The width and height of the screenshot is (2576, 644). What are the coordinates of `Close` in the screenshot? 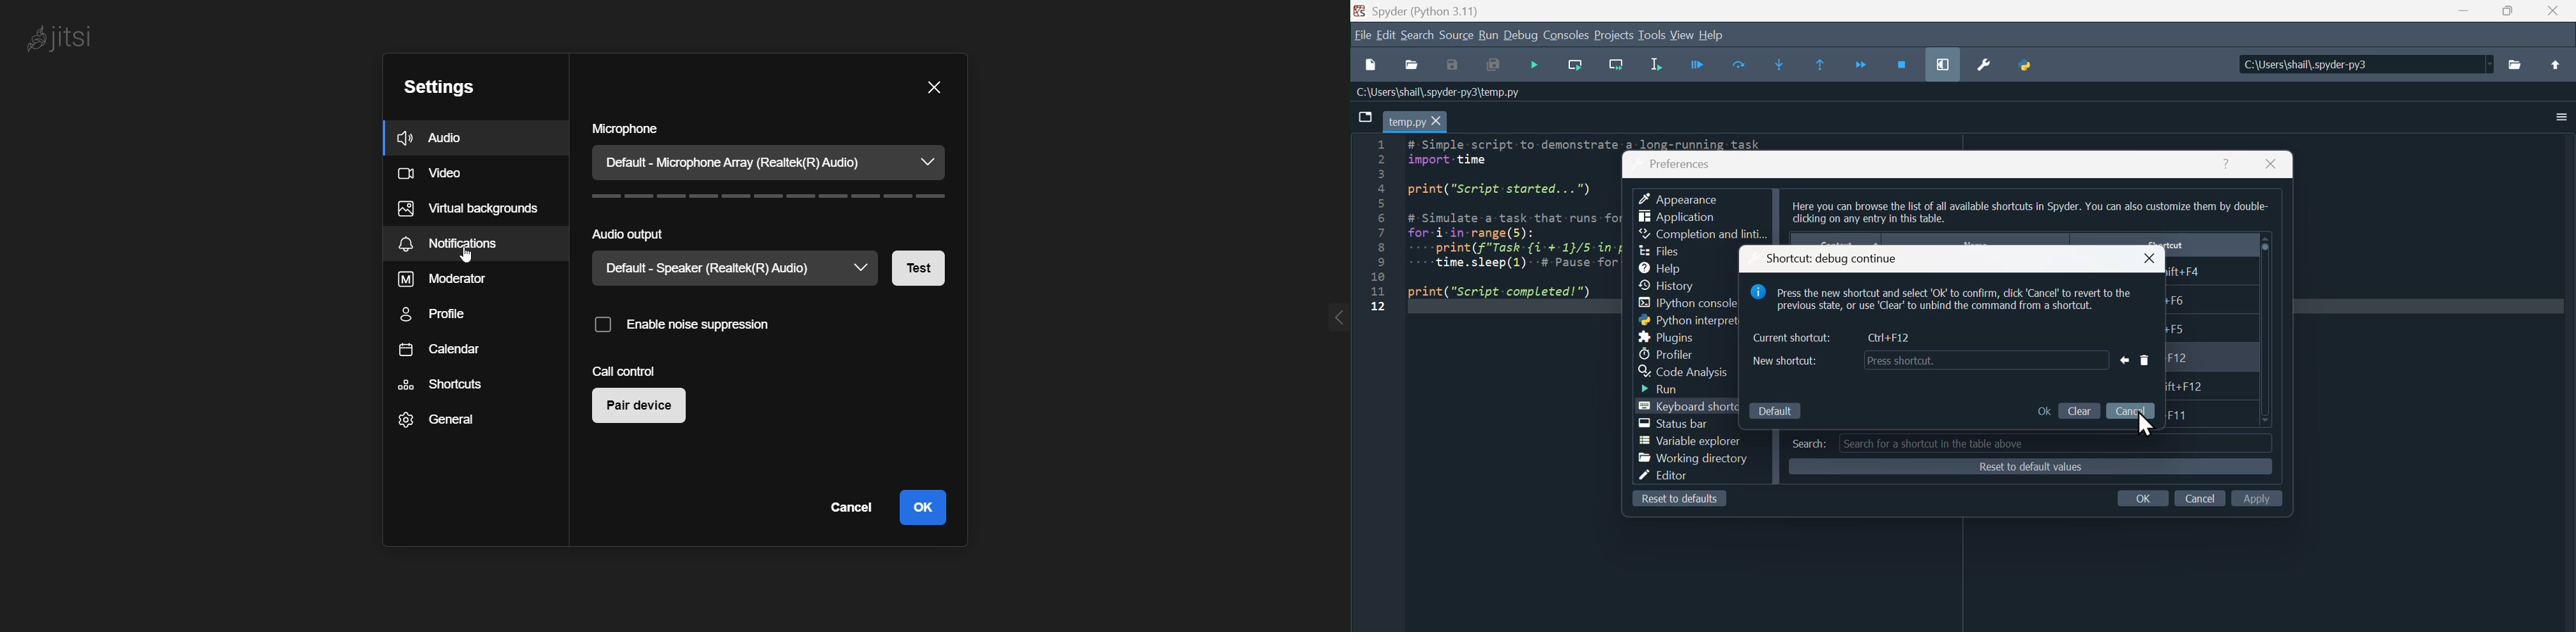 It's located at (2274, 163).